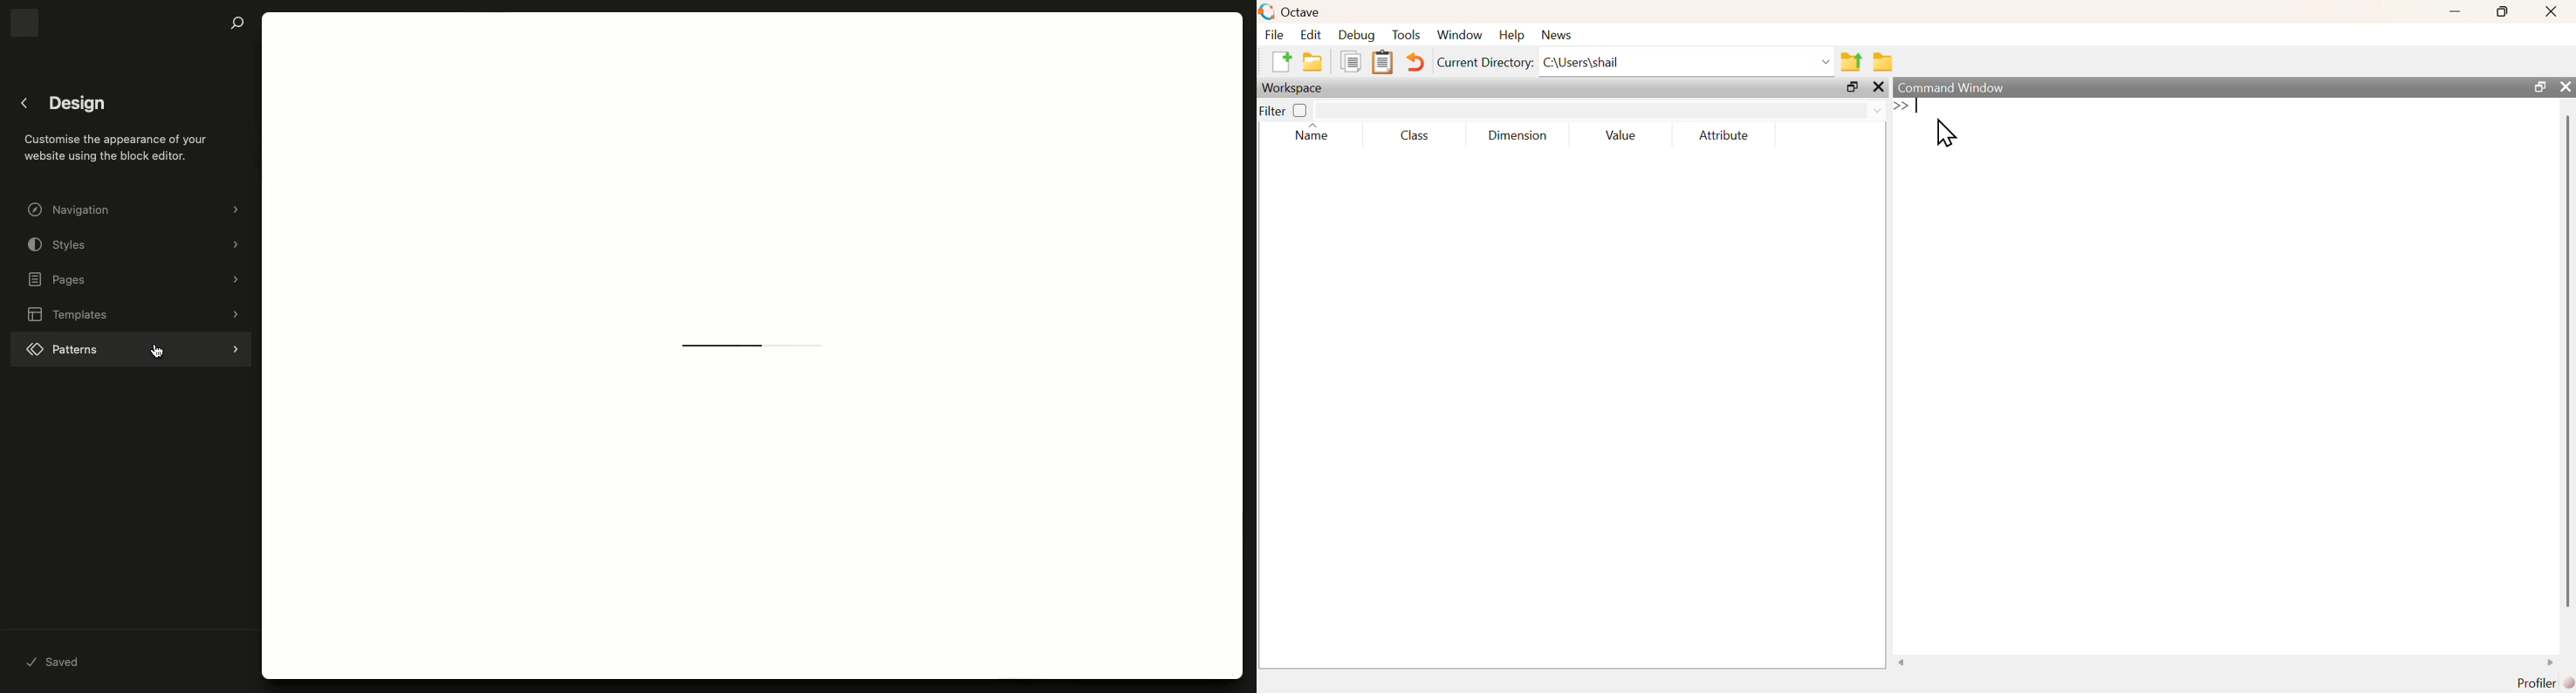  Describe the element at coordinates (1302, 12) in the screenshot. I see `Octave` at that location.